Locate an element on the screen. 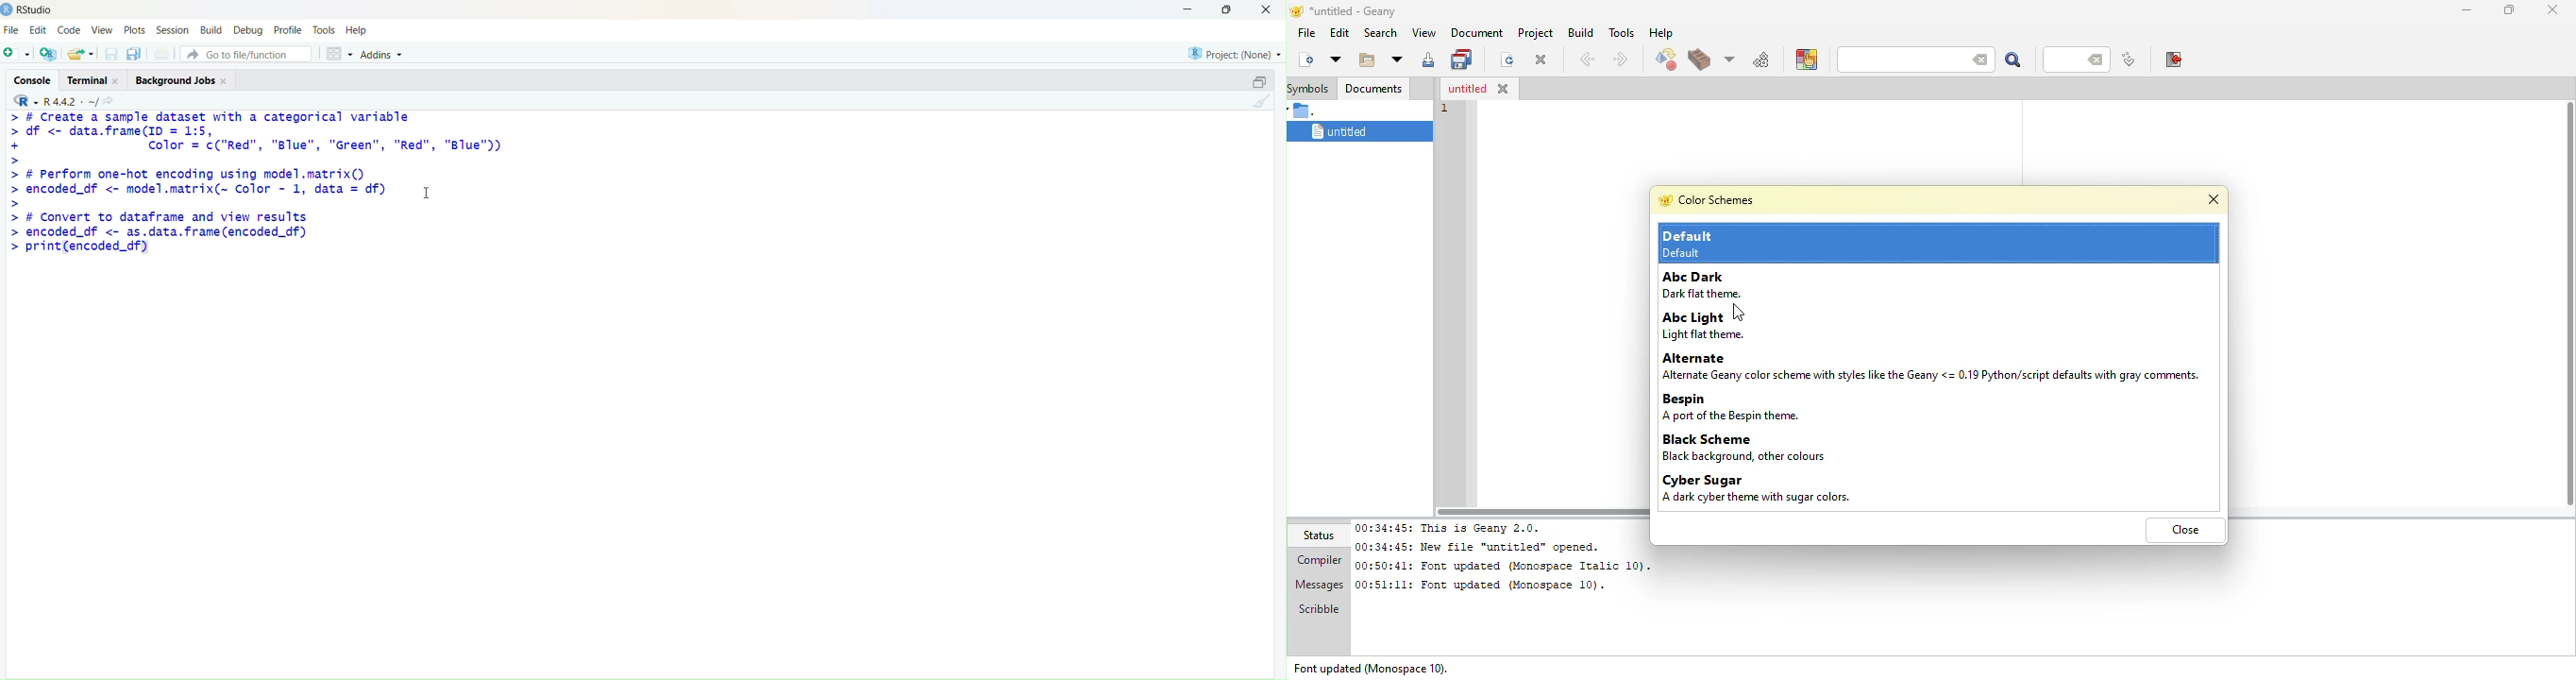 The image size is (2576, 700). file is located at coordinates (11, 30).